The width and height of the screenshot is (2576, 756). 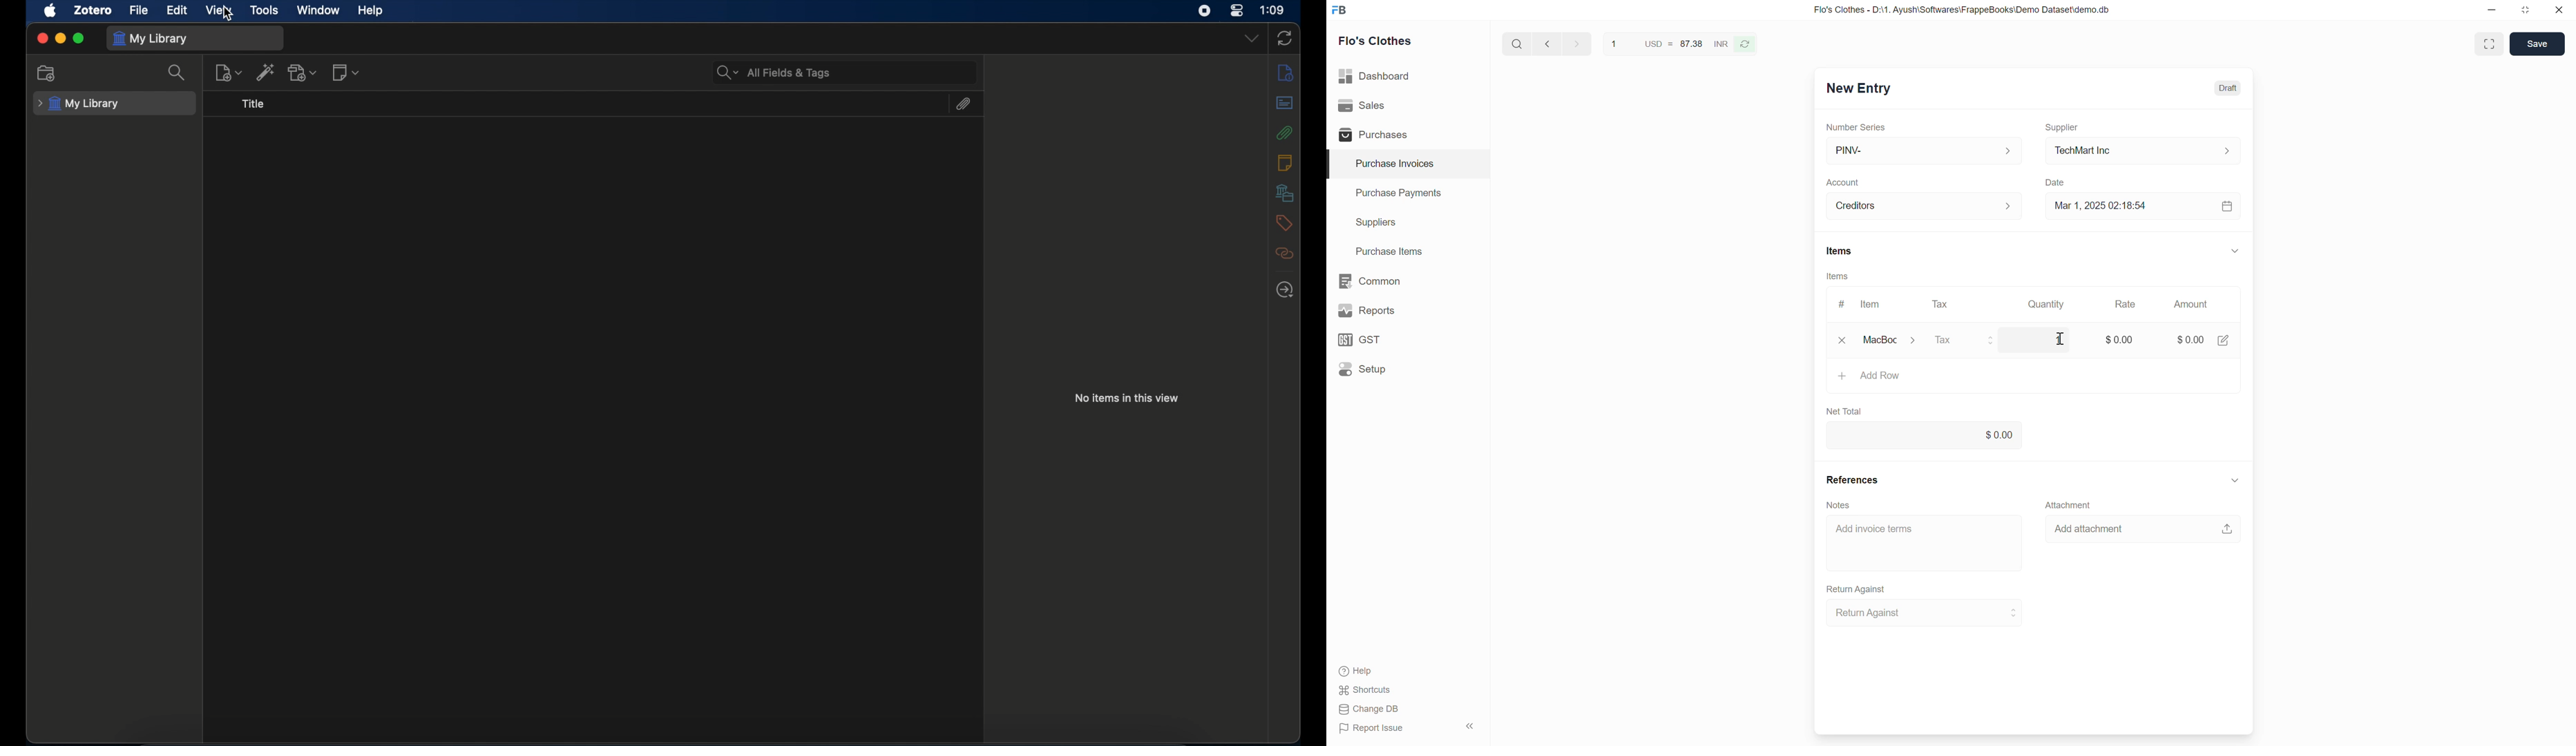 I want to click on MacBook, so click(x=1894, y=340).